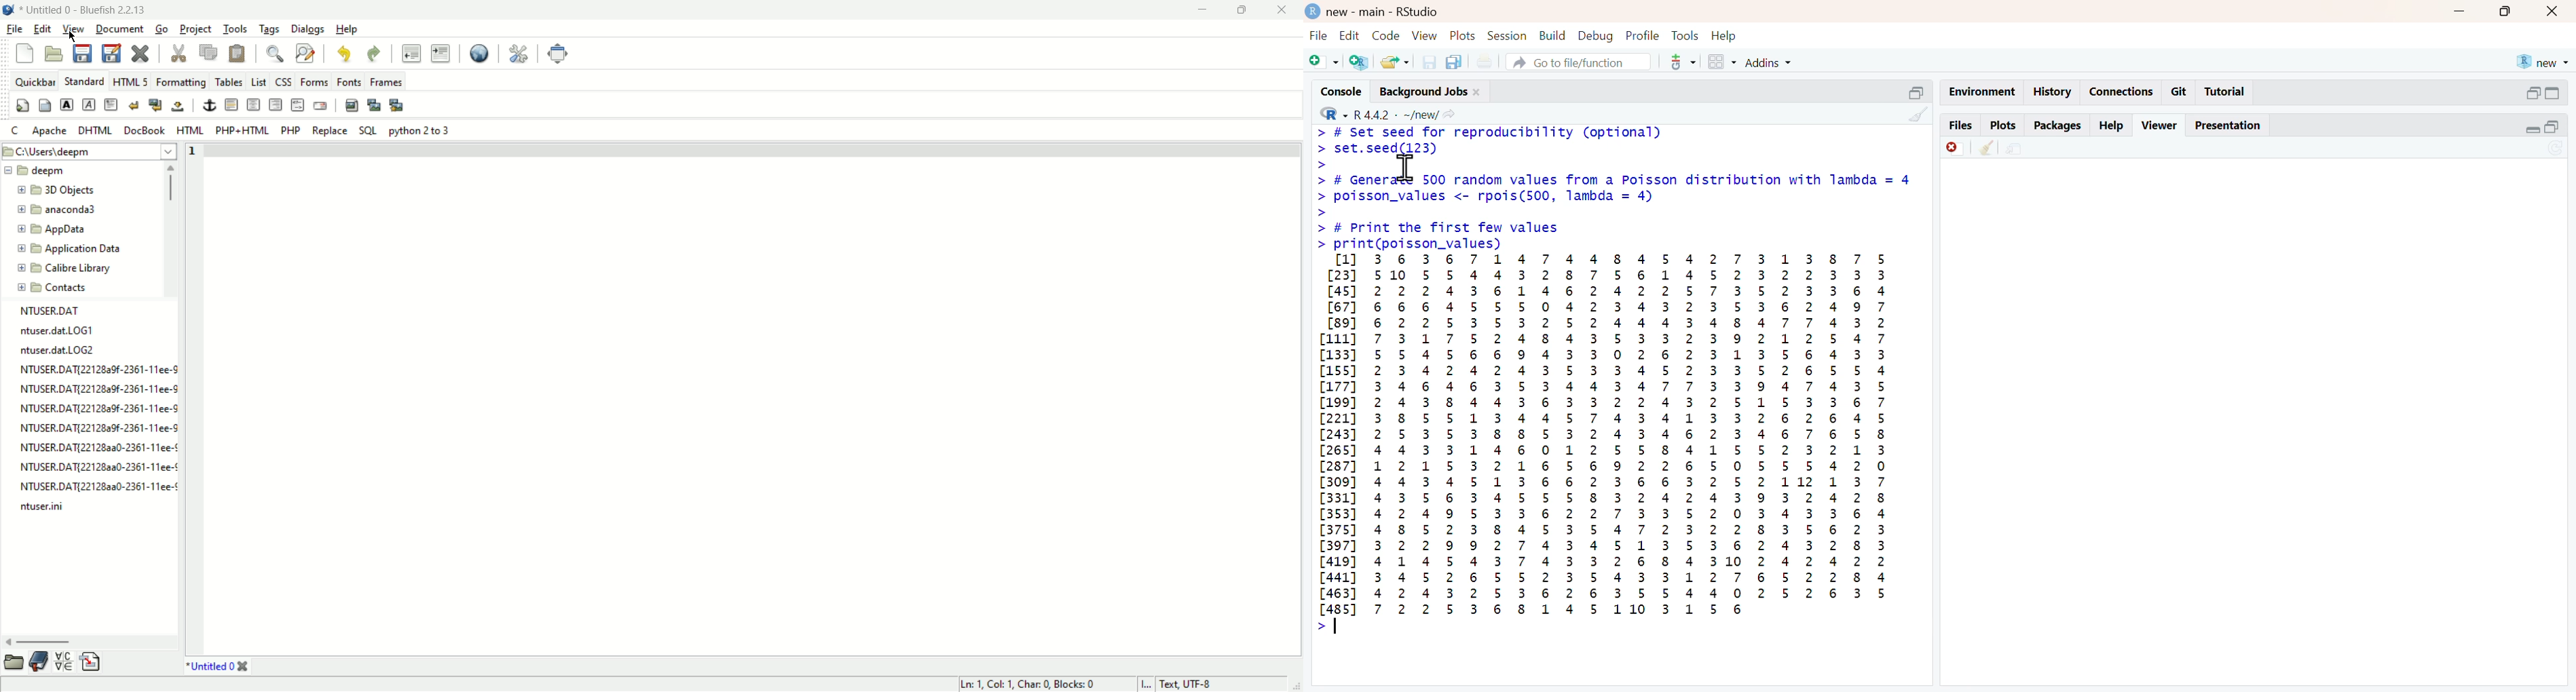 The image size is (2576, 700). Describe the element at coordinates (67, 106) in the screenshot. I see `strong` at that location.